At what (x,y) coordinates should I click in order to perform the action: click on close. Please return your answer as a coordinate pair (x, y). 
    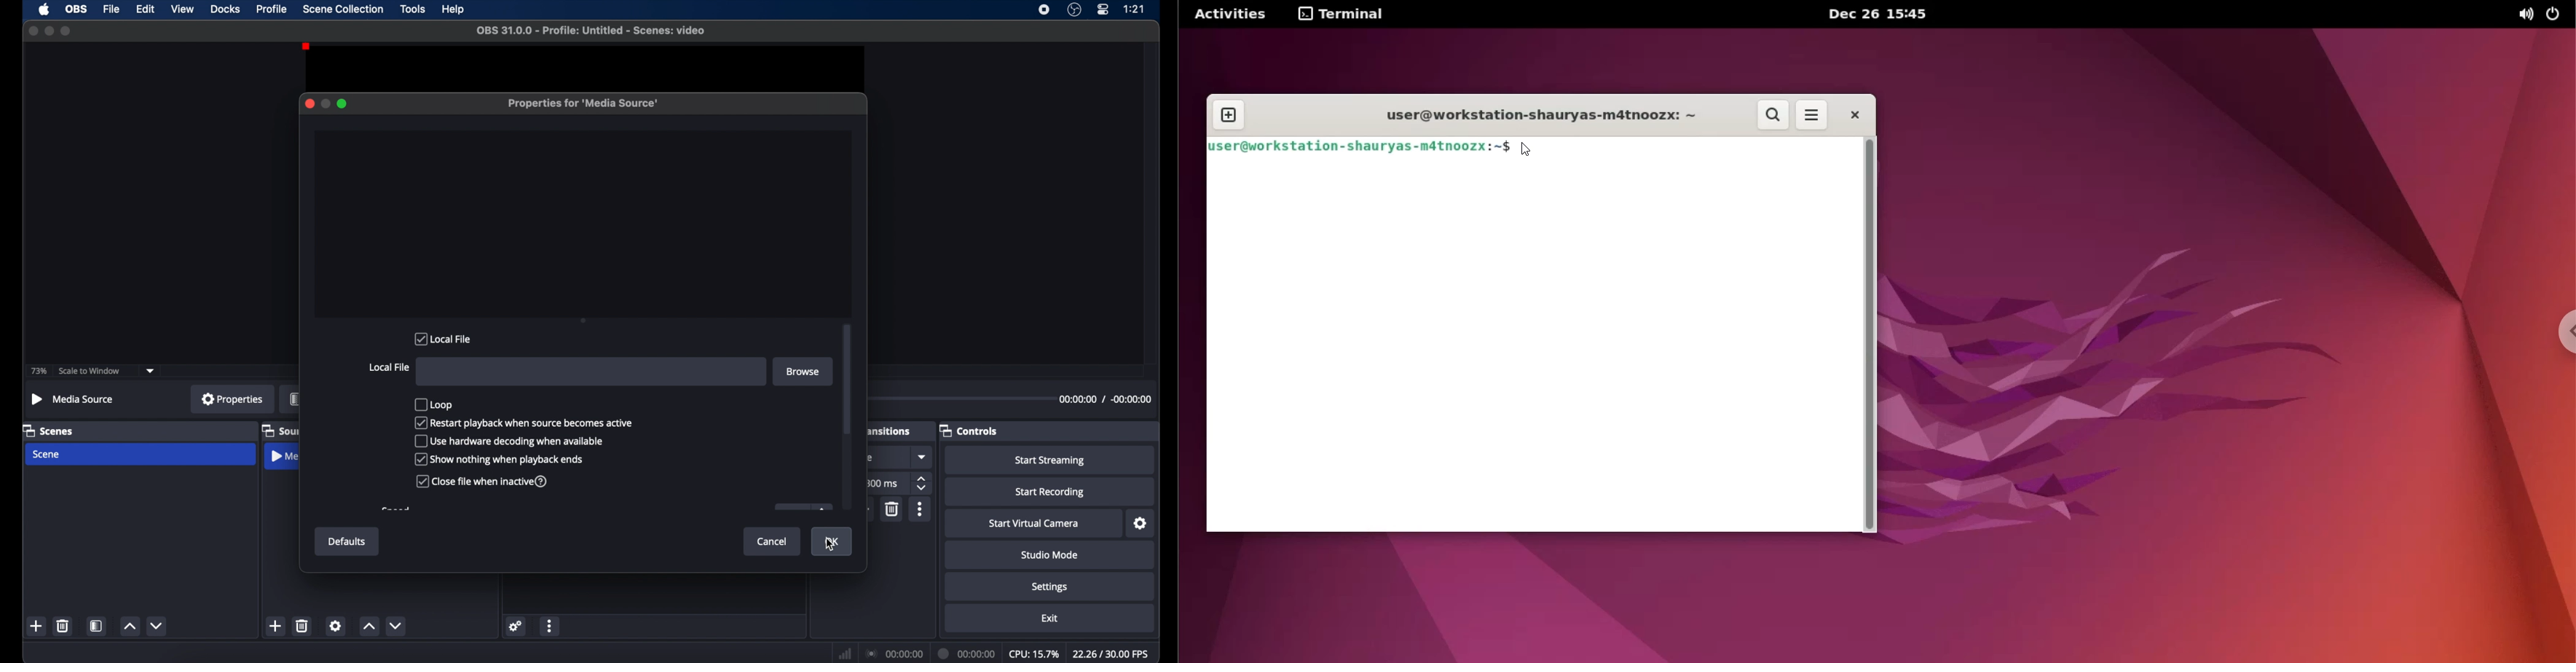
    Looking at the image, I should click on (33, 31).